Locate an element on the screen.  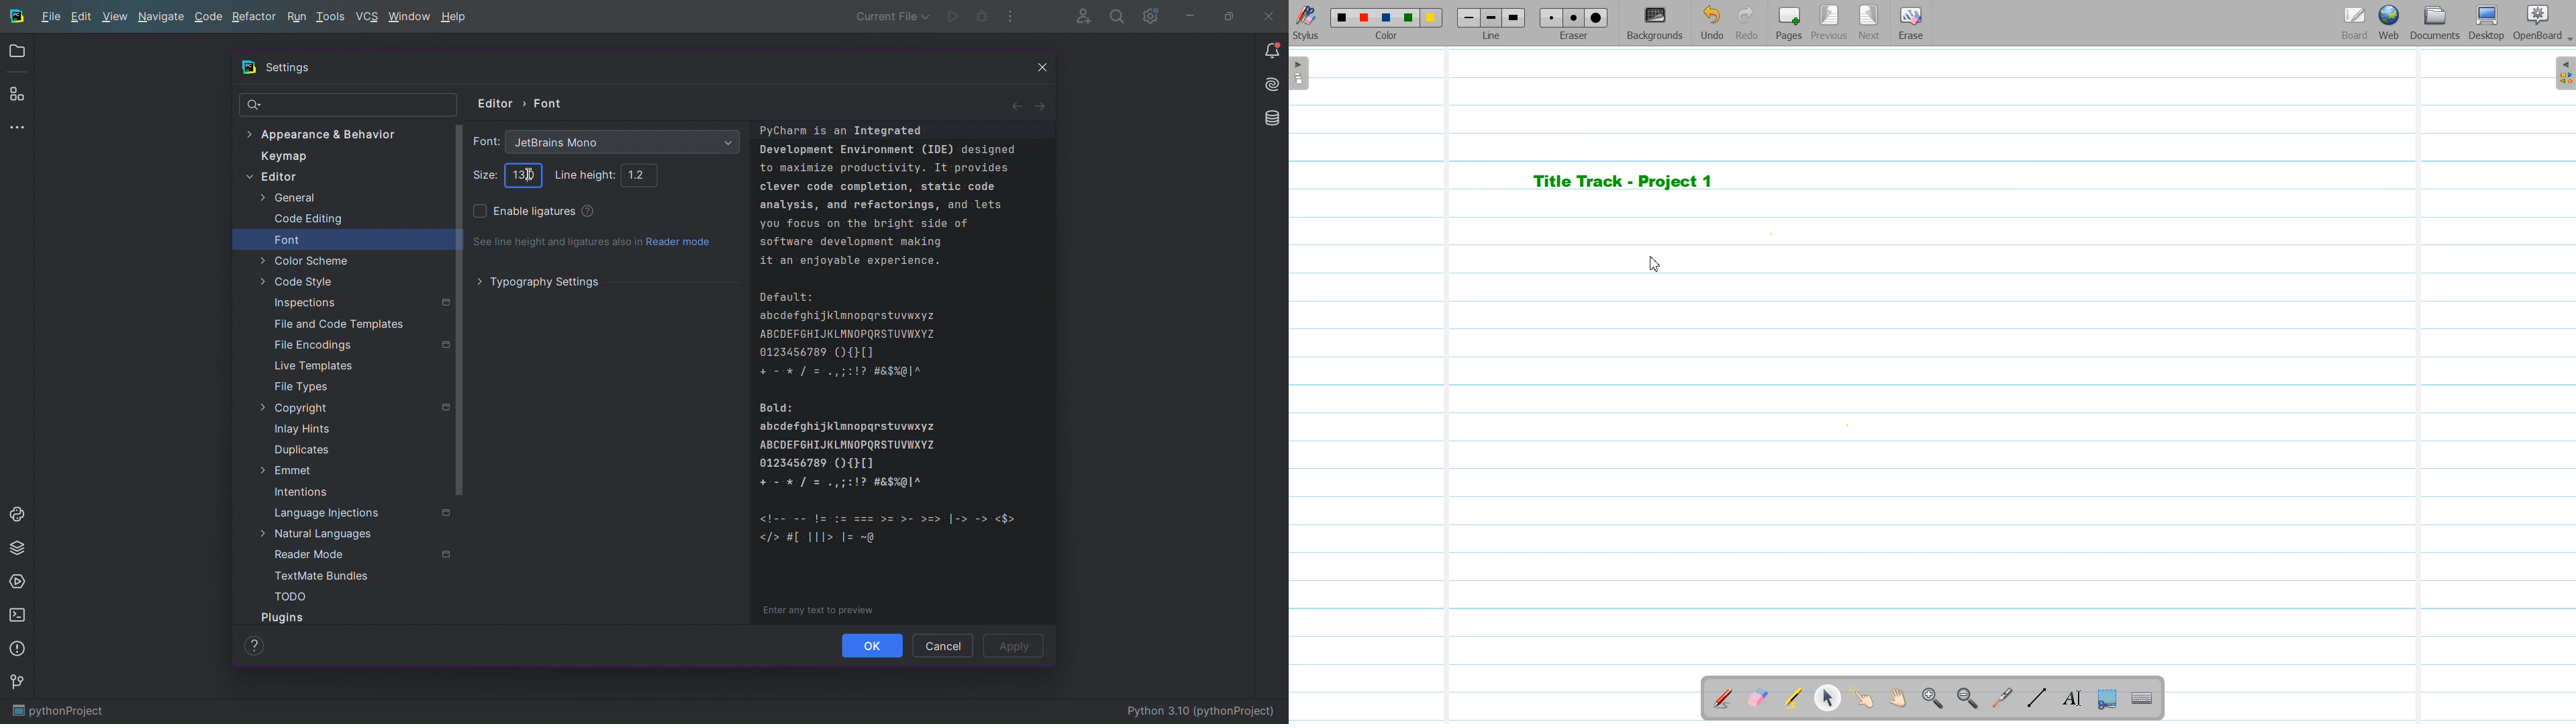
Previous is located at coordinates (1831, 24).